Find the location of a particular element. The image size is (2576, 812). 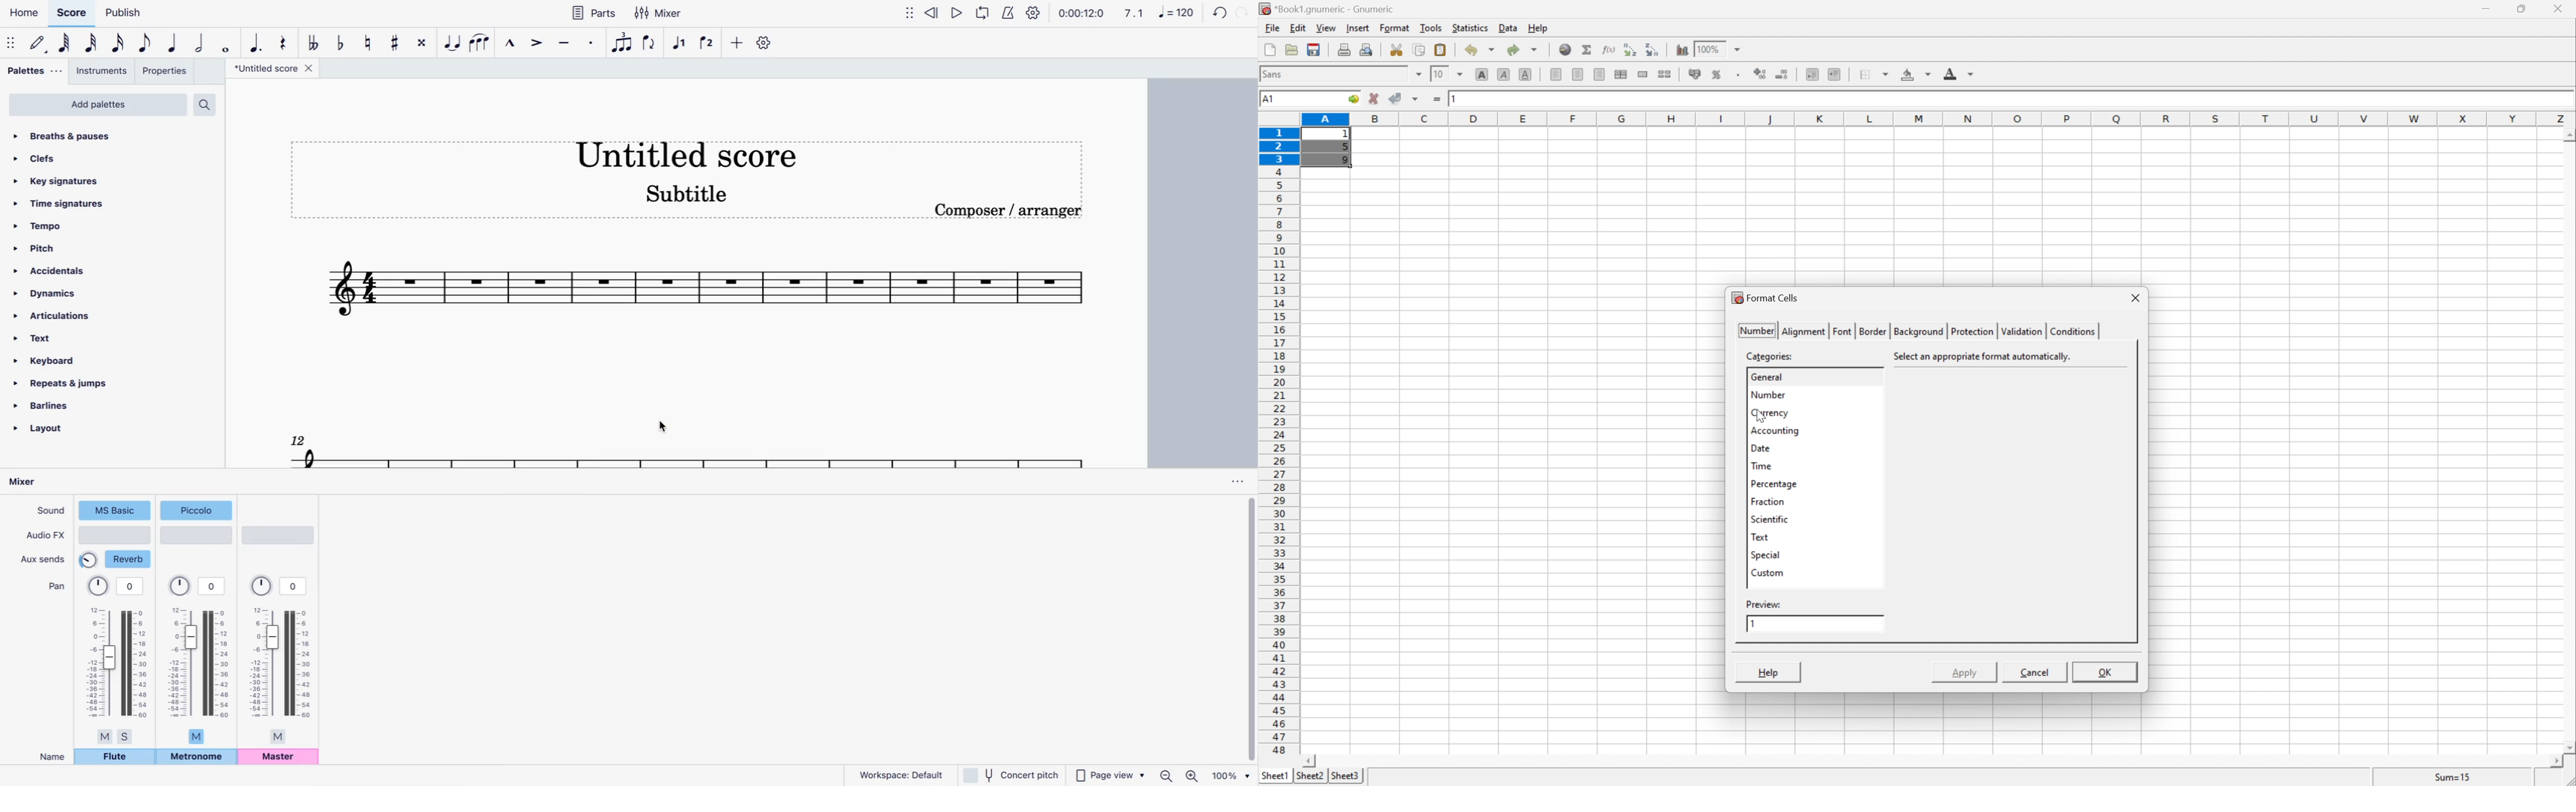

number is located at coordinates (1756, 330).